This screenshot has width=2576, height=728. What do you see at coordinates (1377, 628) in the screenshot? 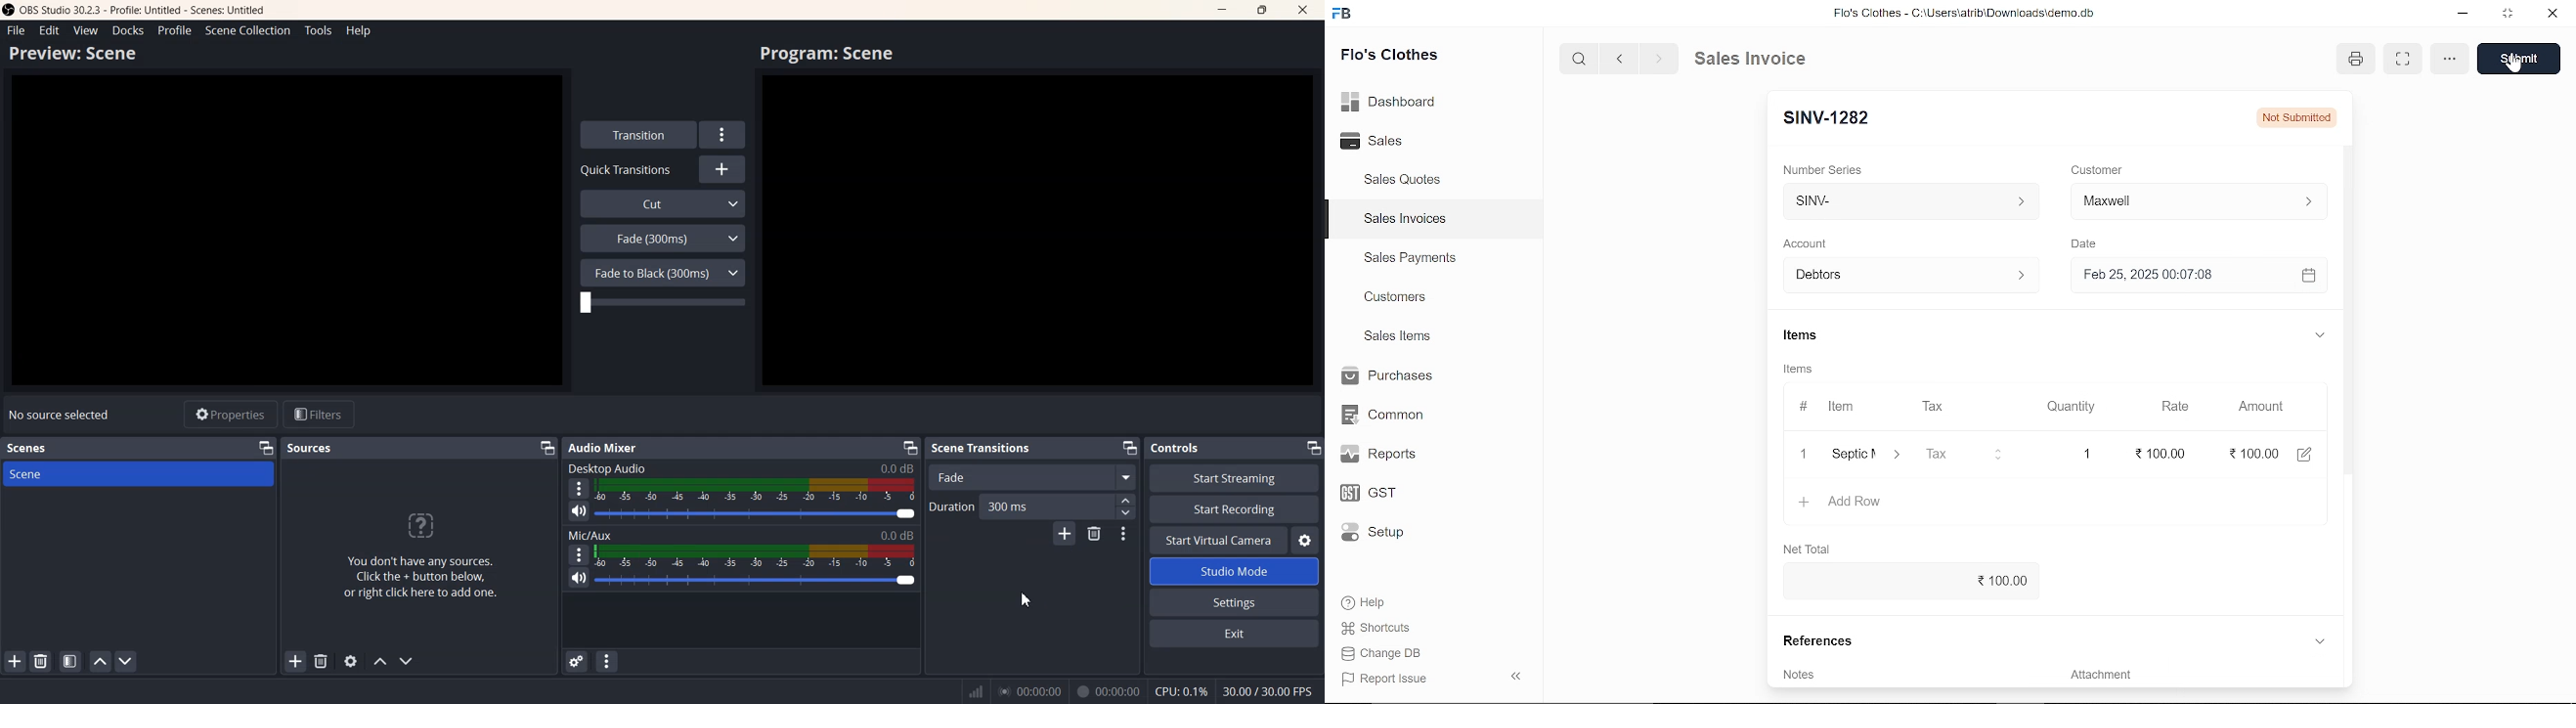
I see `Shortcuts` at bounding box center [1377, 628].